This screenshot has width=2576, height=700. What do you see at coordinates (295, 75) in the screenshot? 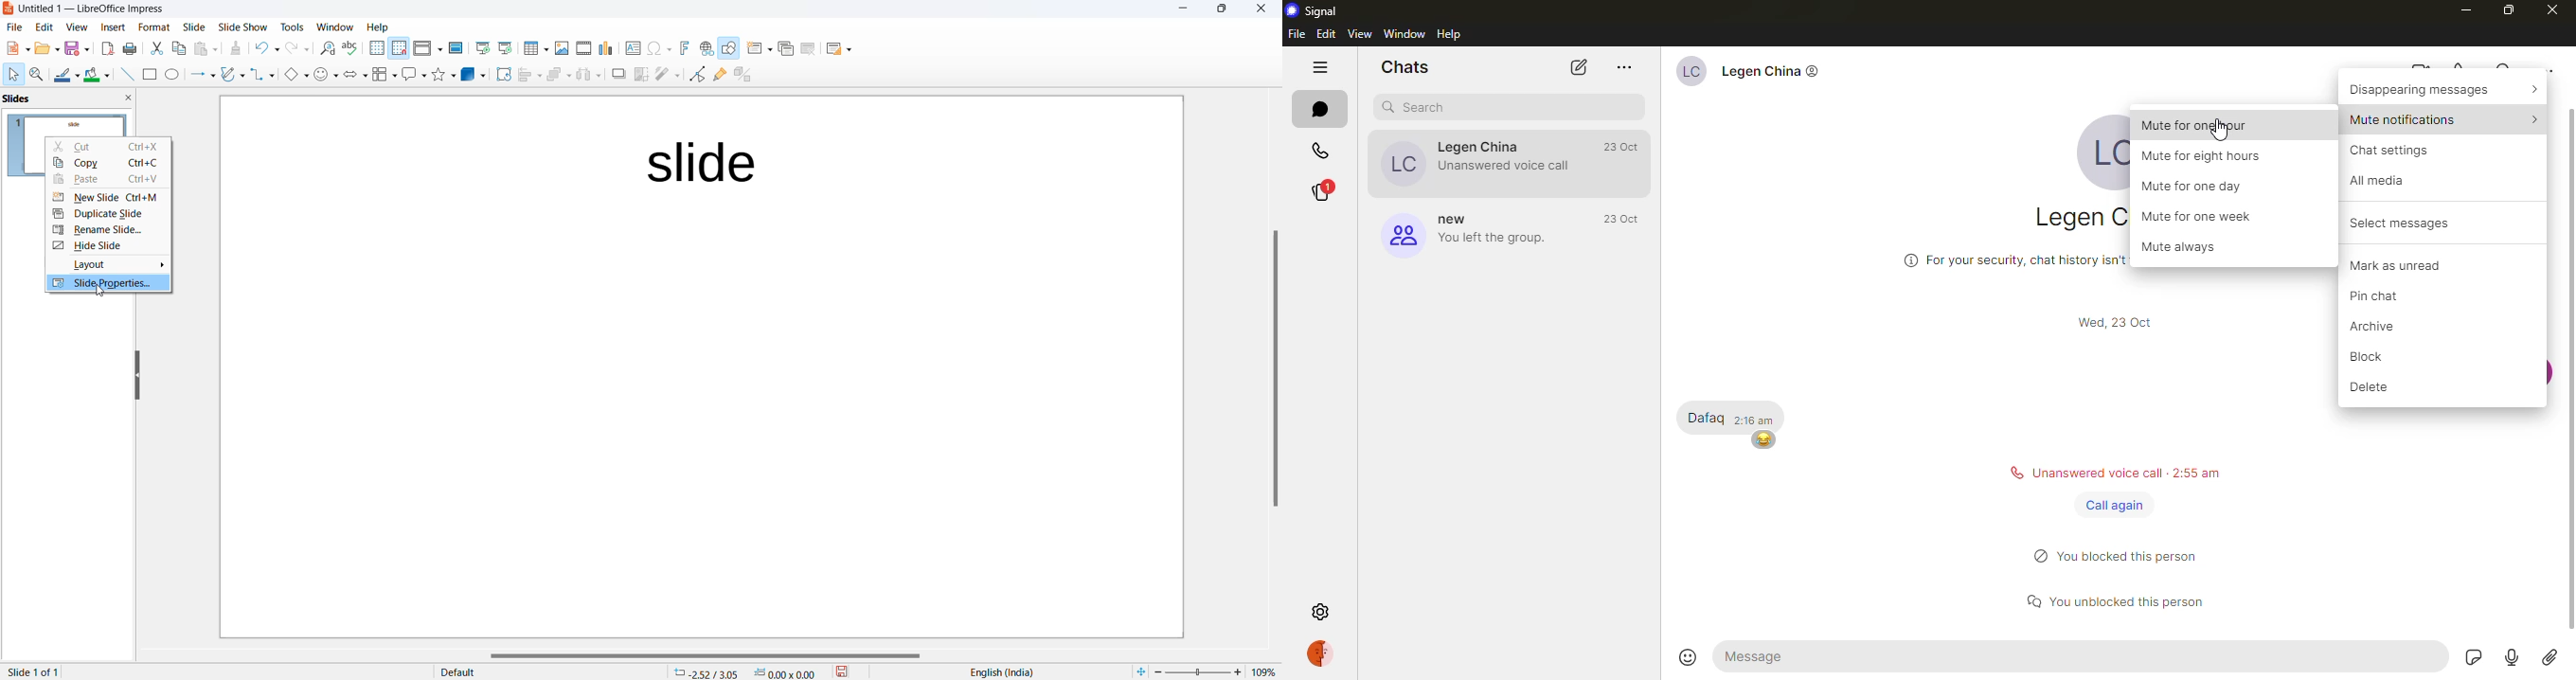
I see `basic shapes` at bounding box center [295, 75].